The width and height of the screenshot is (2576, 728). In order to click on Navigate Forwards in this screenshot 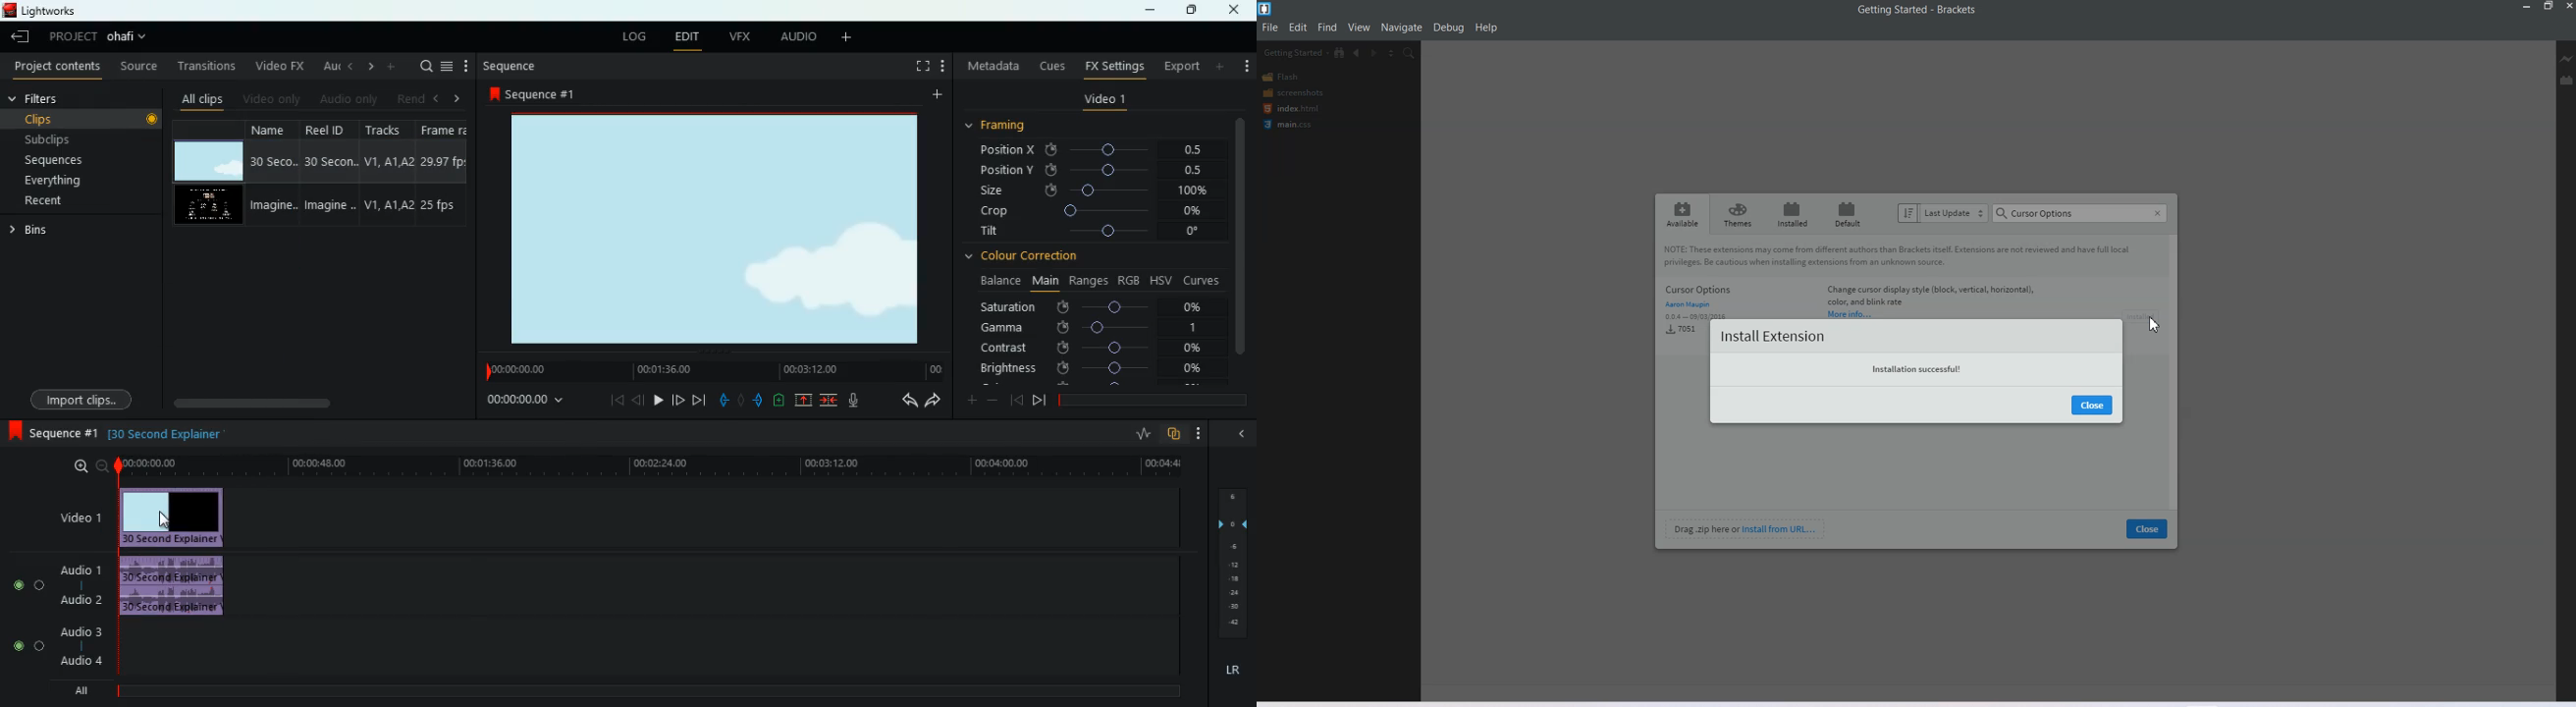, I will do `click(1374, 54)`.